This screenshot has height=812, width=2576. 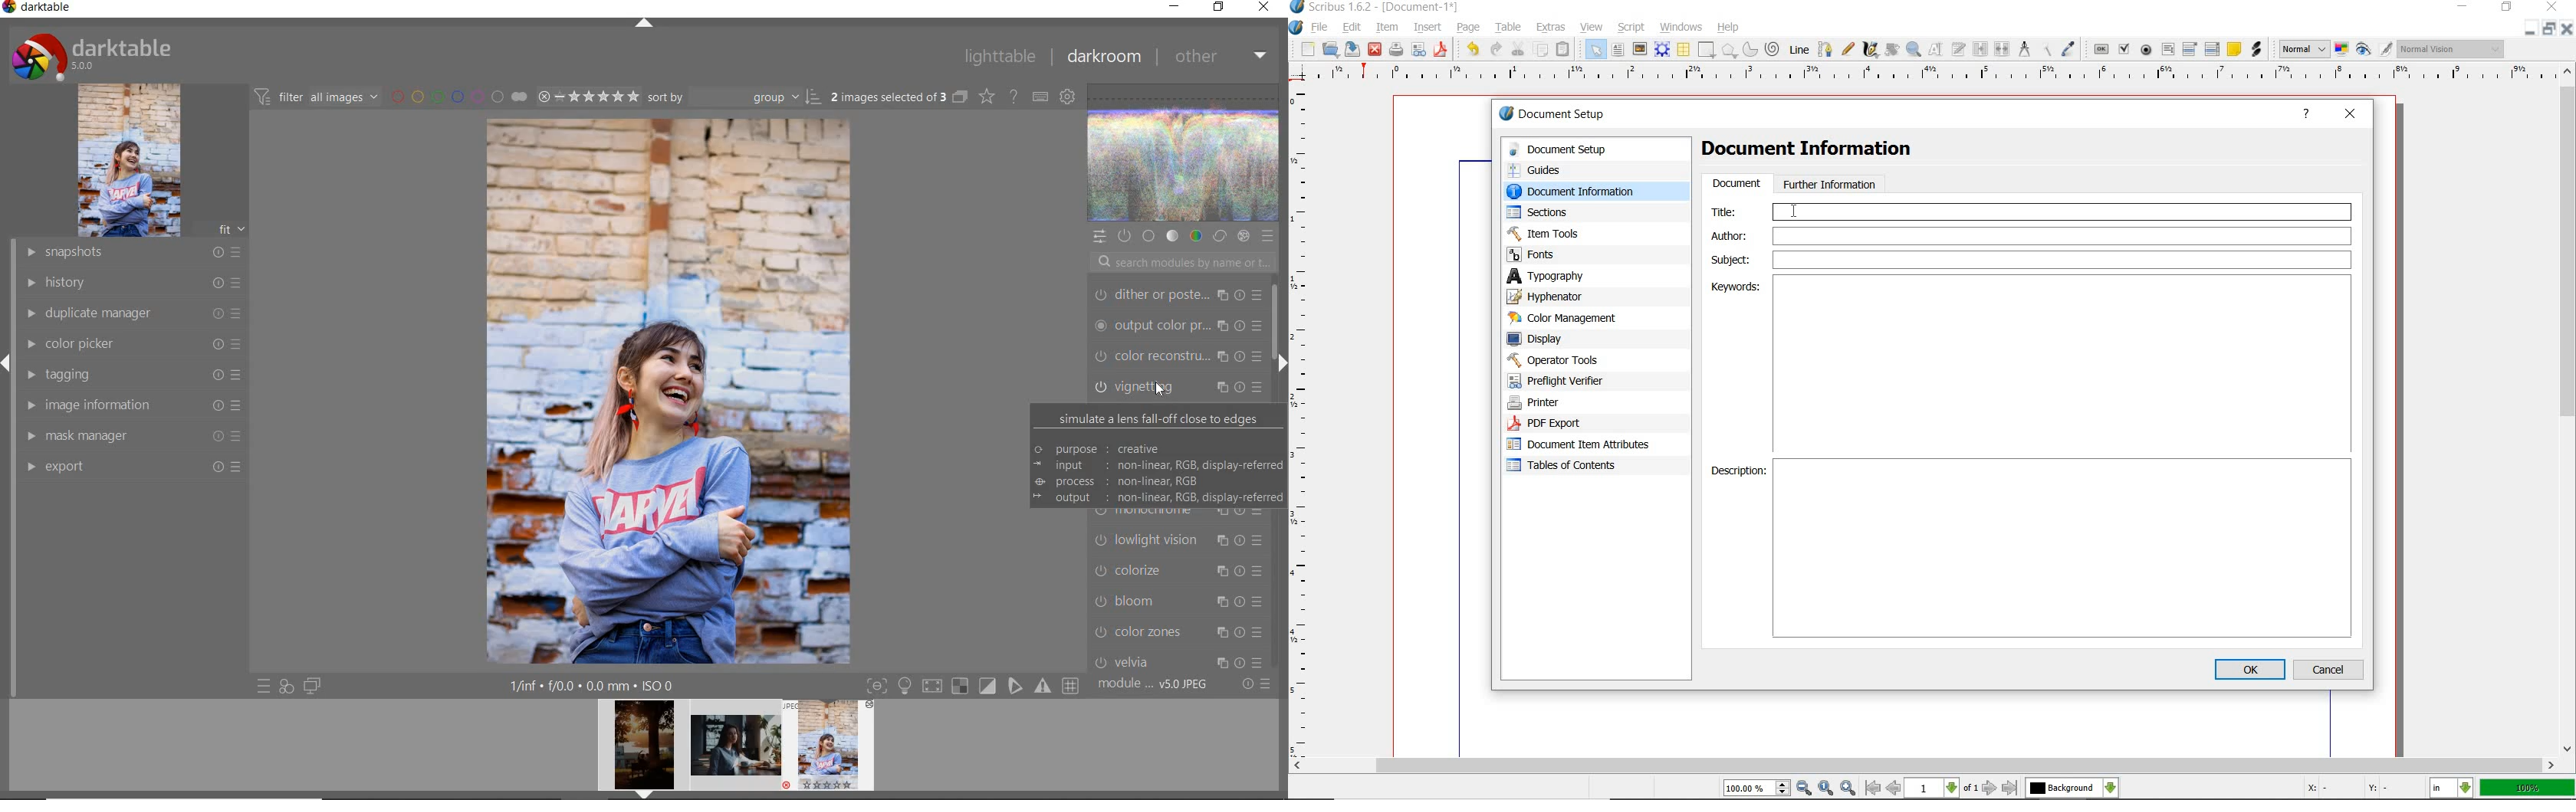 I want to click on filter by image color label, so click(x=457, y=96).